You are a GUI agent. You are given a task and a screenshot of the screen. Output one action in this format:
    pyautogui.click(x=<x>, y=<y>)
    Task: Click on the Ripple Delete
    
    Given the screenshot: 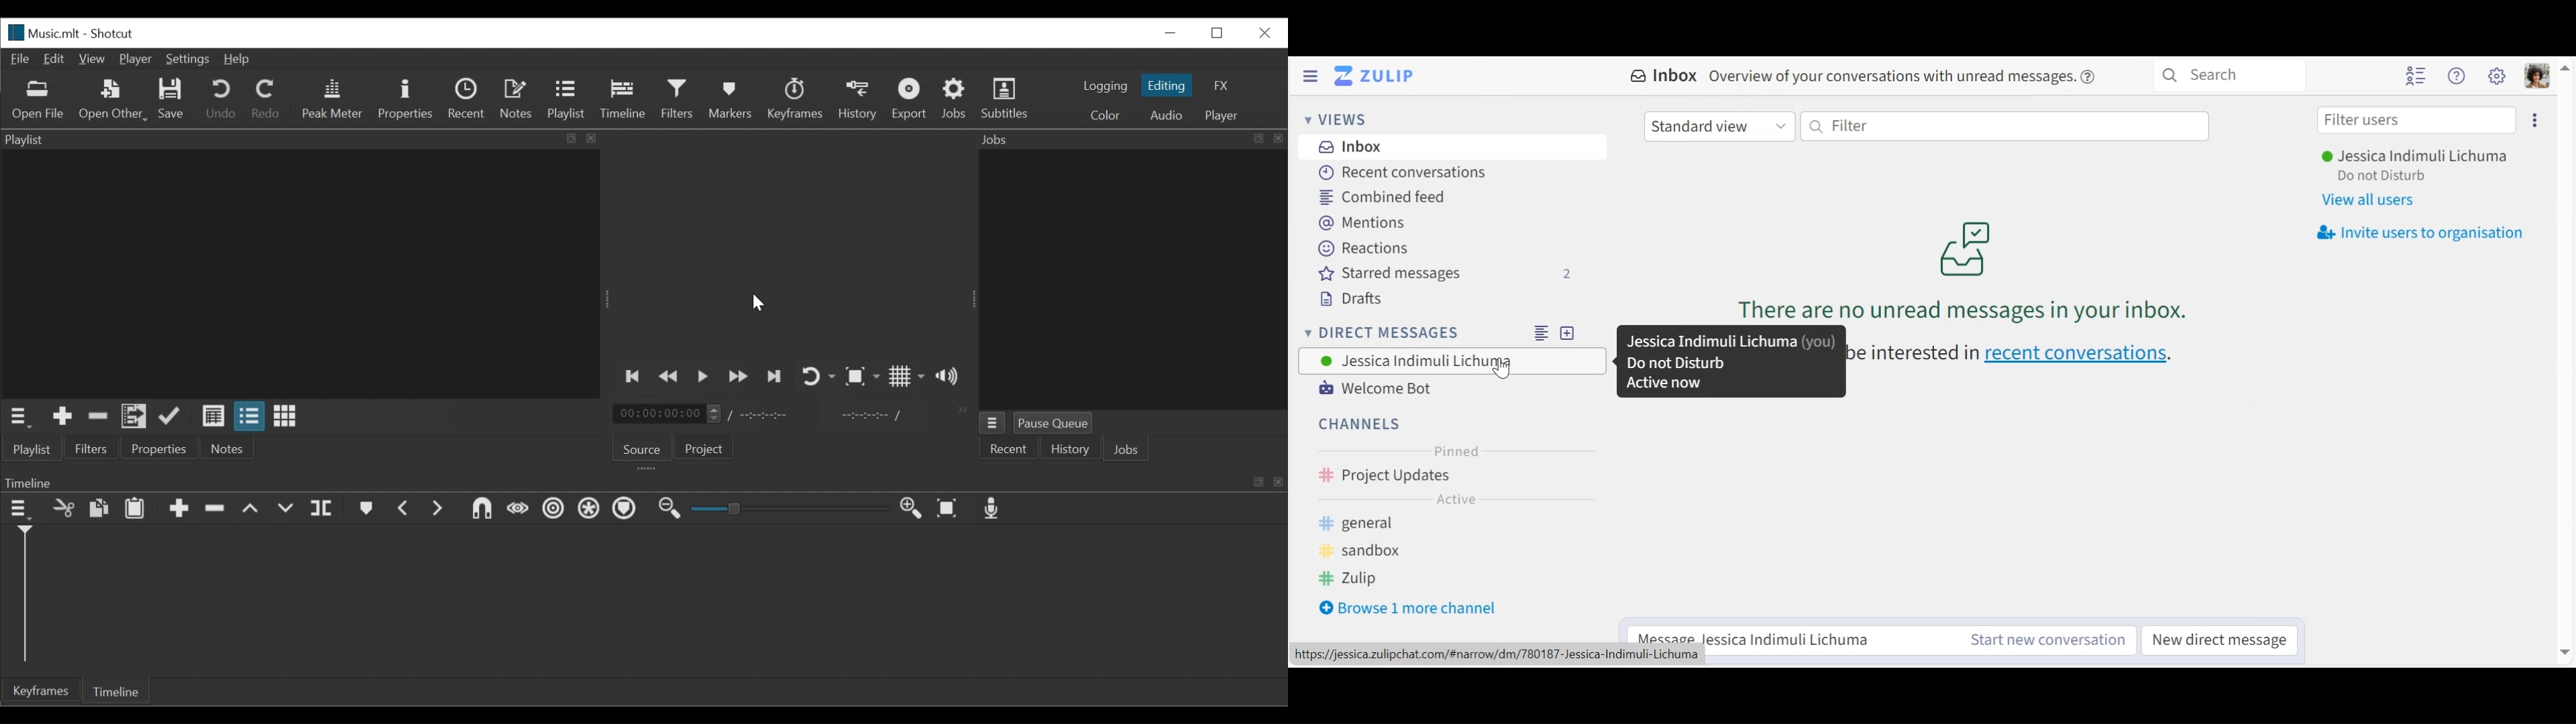 What is the action you would take?
    pyautogui.click(x=219, y=509)
    